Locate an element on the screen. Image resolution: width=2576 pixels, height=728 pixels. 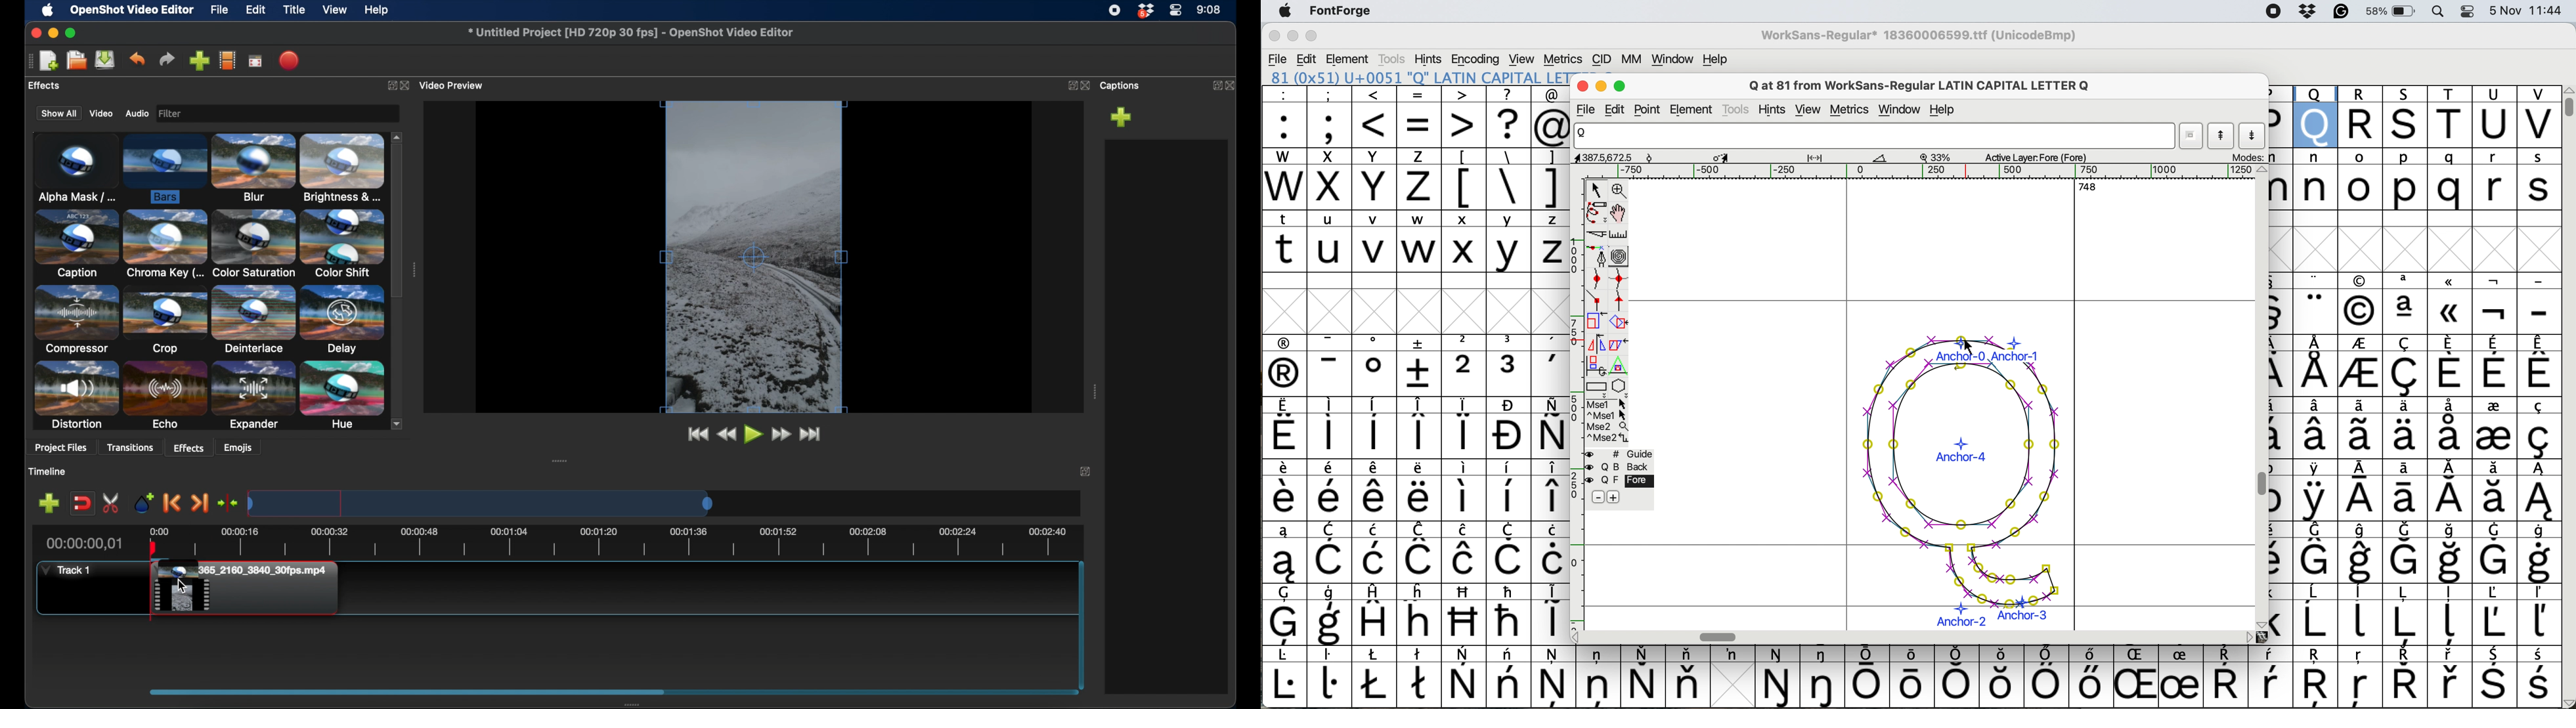
element is located at coordinates (1694, 109).